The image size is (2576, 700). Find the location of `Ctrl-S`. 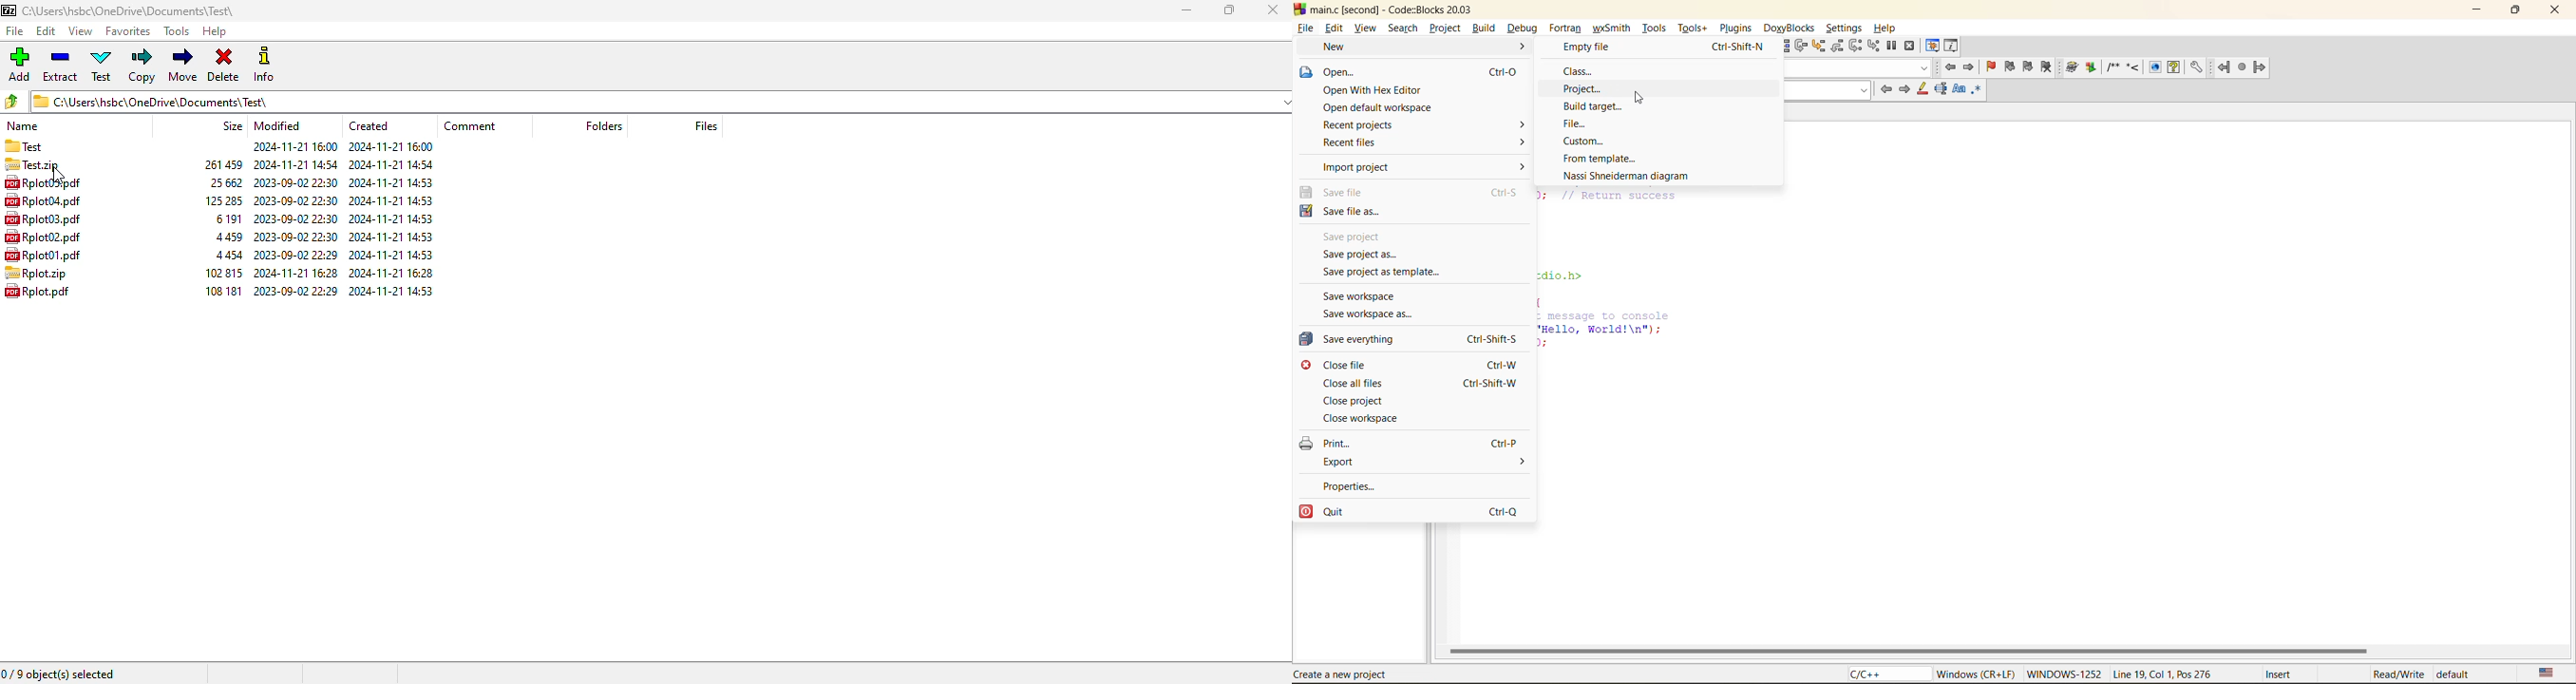

Ctrl-S is located at coordinates (1501, 191).